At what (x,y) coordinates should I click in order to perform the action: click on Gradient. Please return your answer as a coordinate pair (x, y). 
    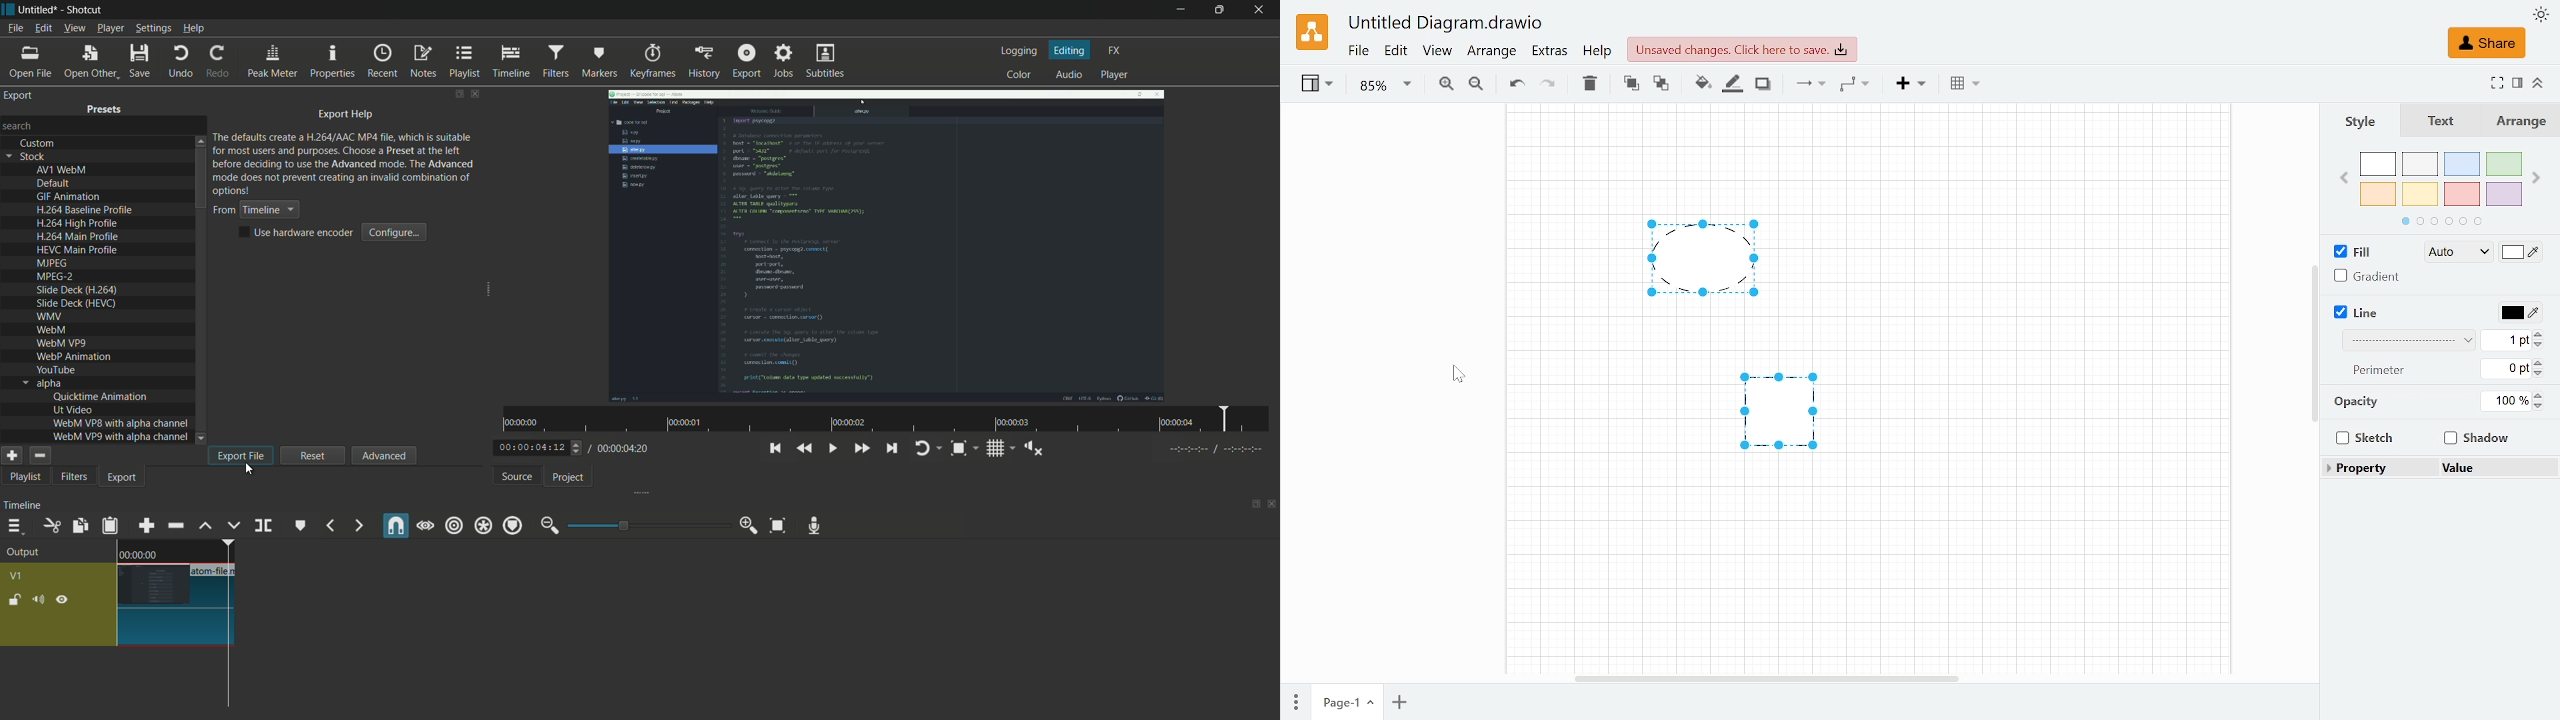
    Looking at the image, I should click on (2373, 277).